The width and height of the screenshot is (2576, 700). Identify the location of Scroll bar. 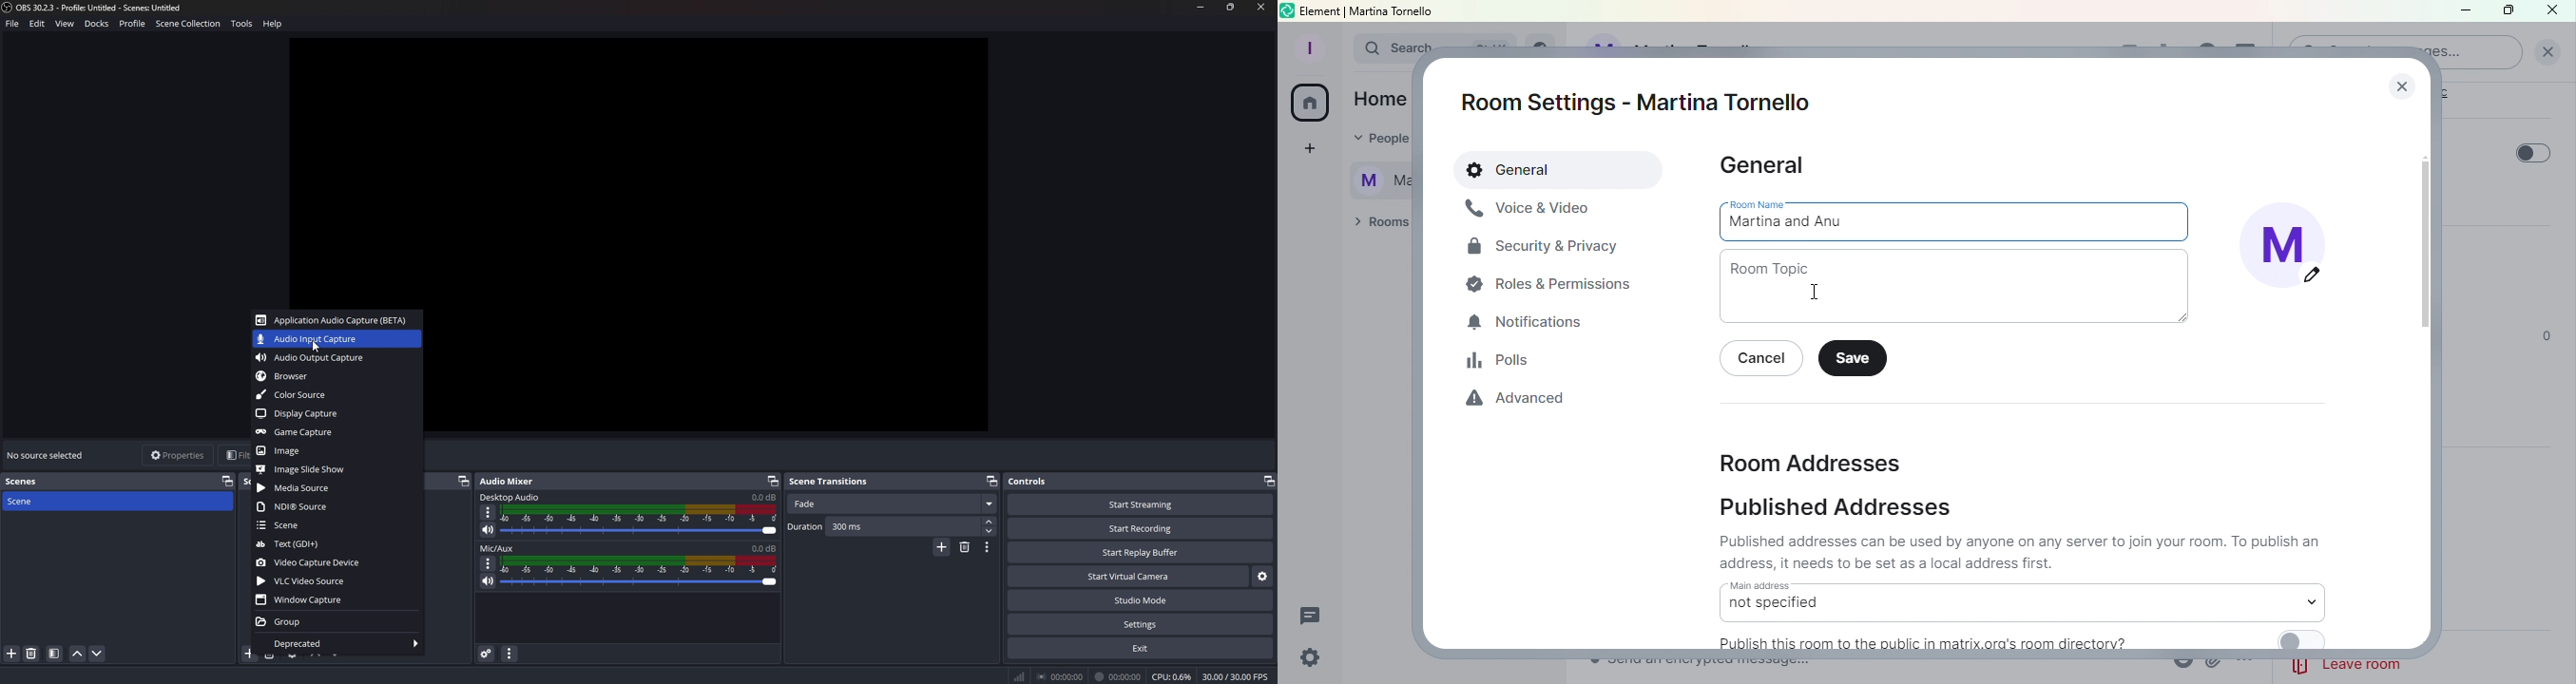
(2427, 370).